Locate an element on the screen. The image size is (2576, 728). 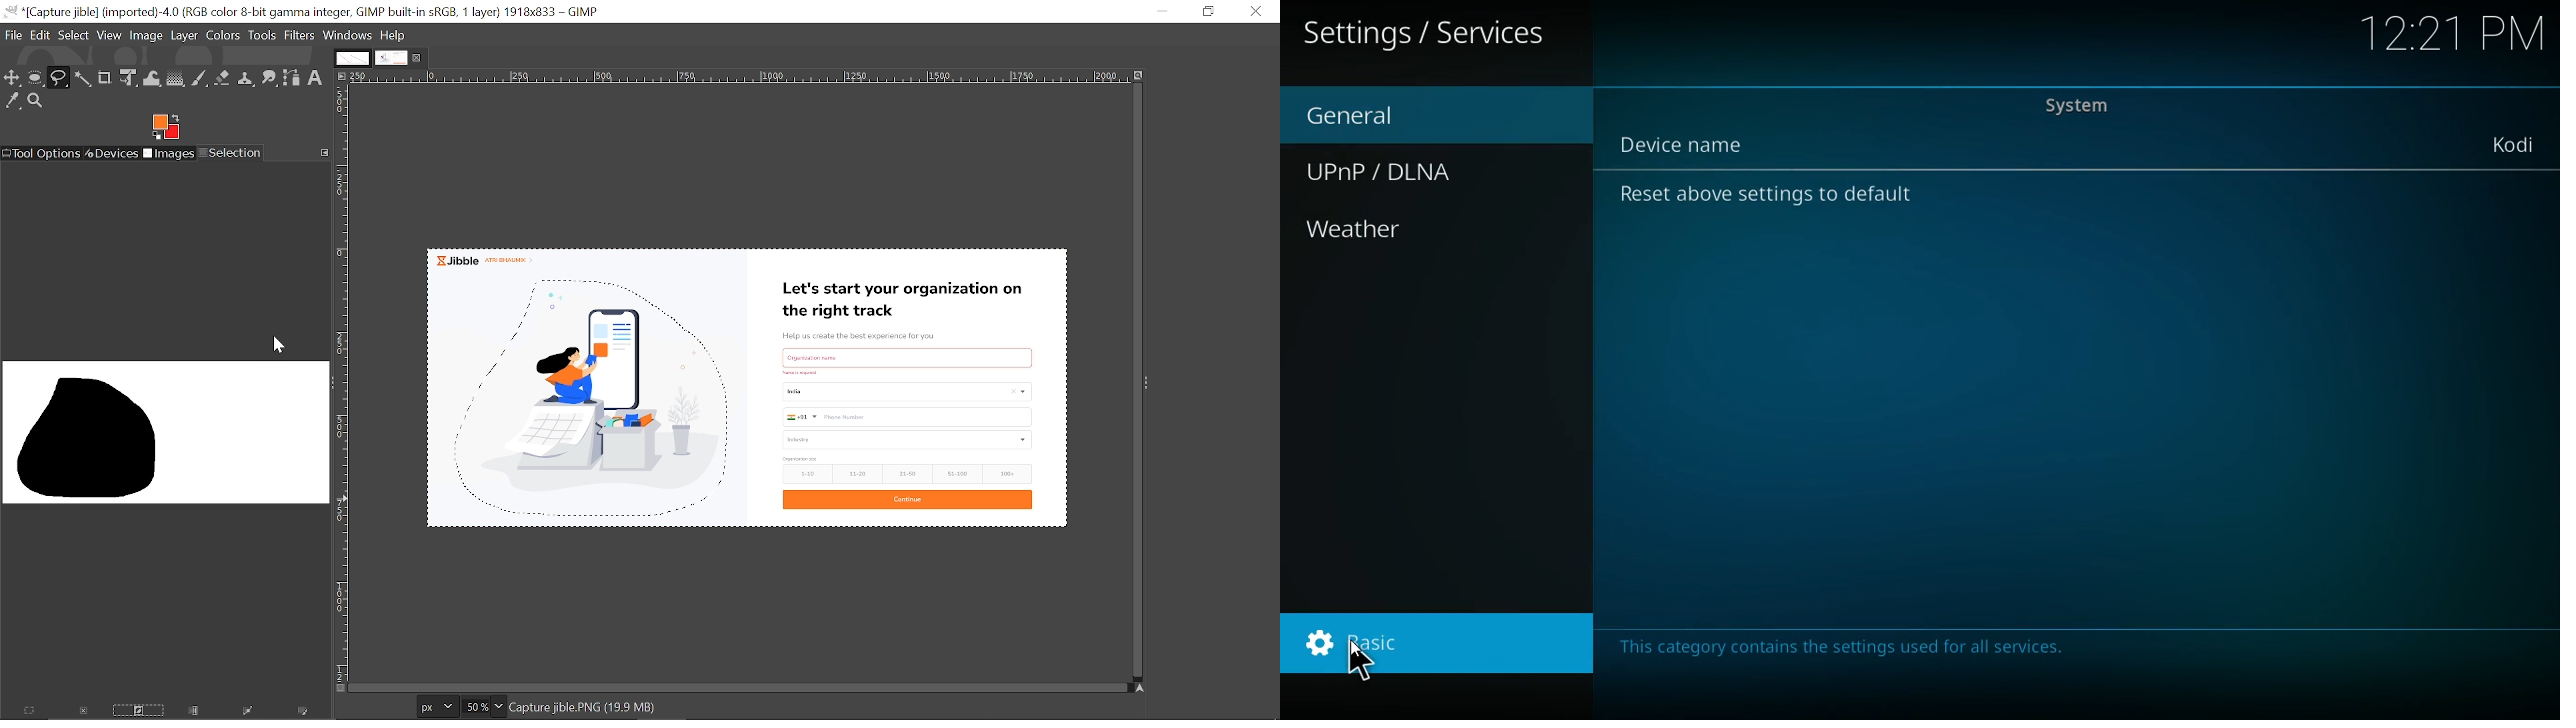
settings / services is located at coordinates (1426, 34).